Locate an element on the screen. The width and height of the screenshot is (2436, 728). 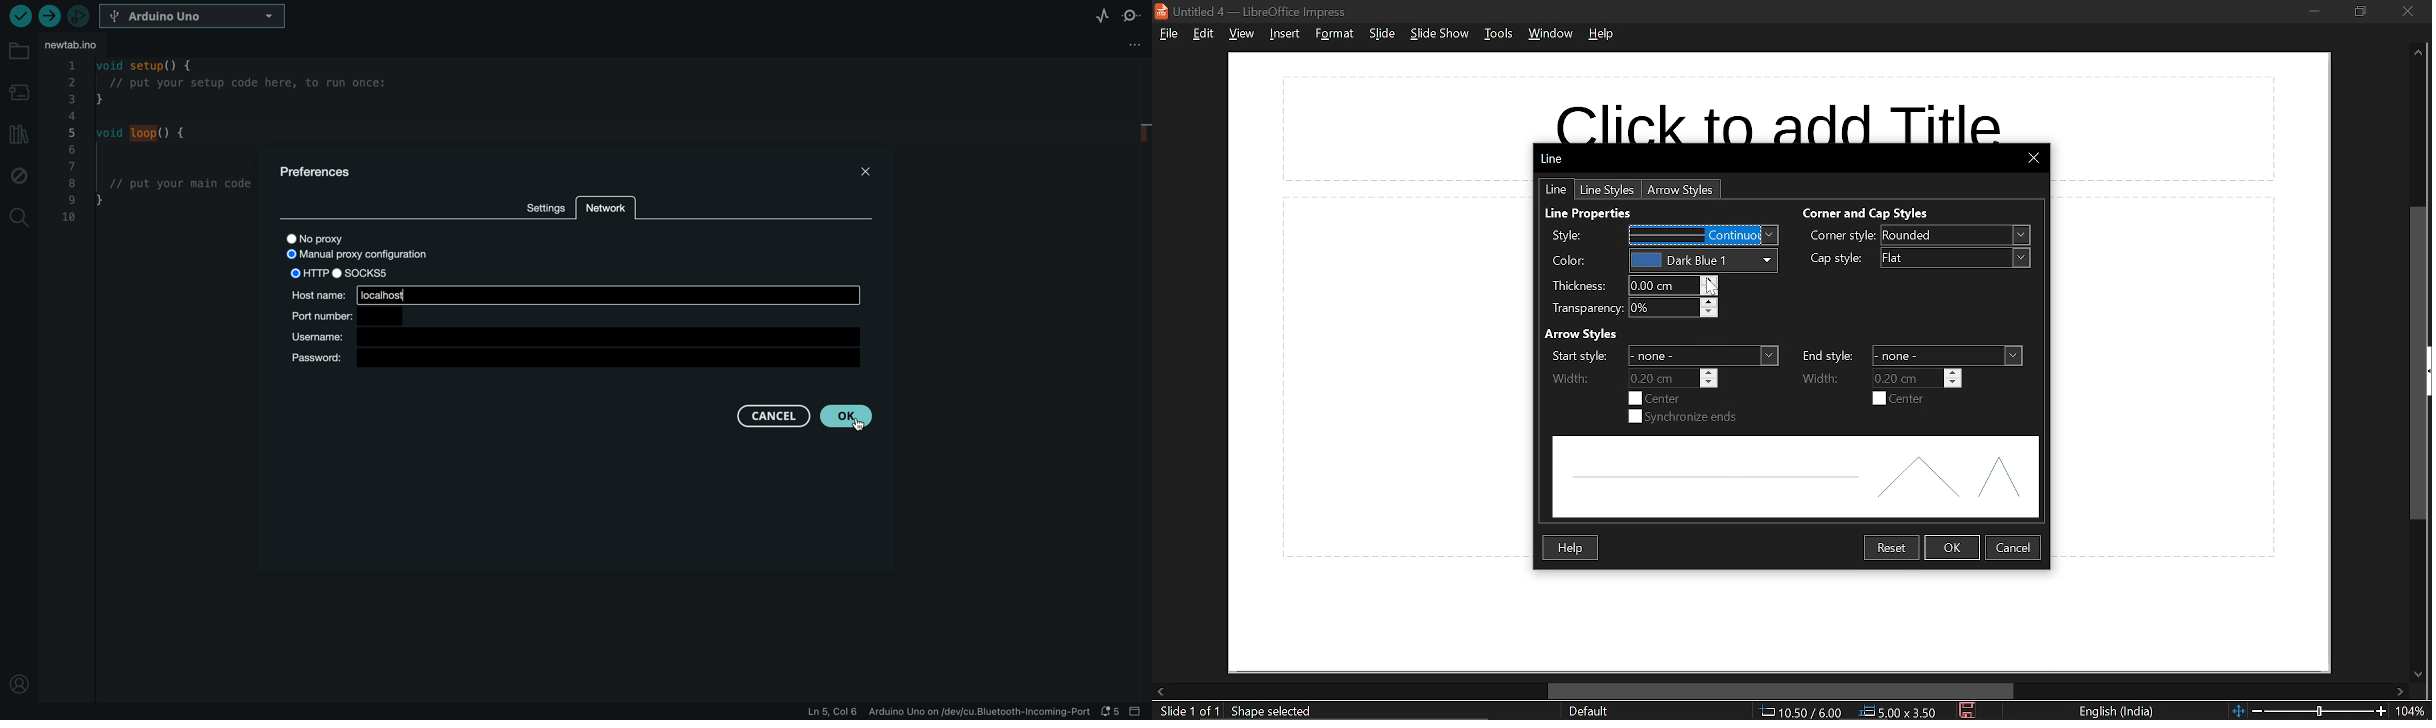
restart is located at coordinates (1890, 546).